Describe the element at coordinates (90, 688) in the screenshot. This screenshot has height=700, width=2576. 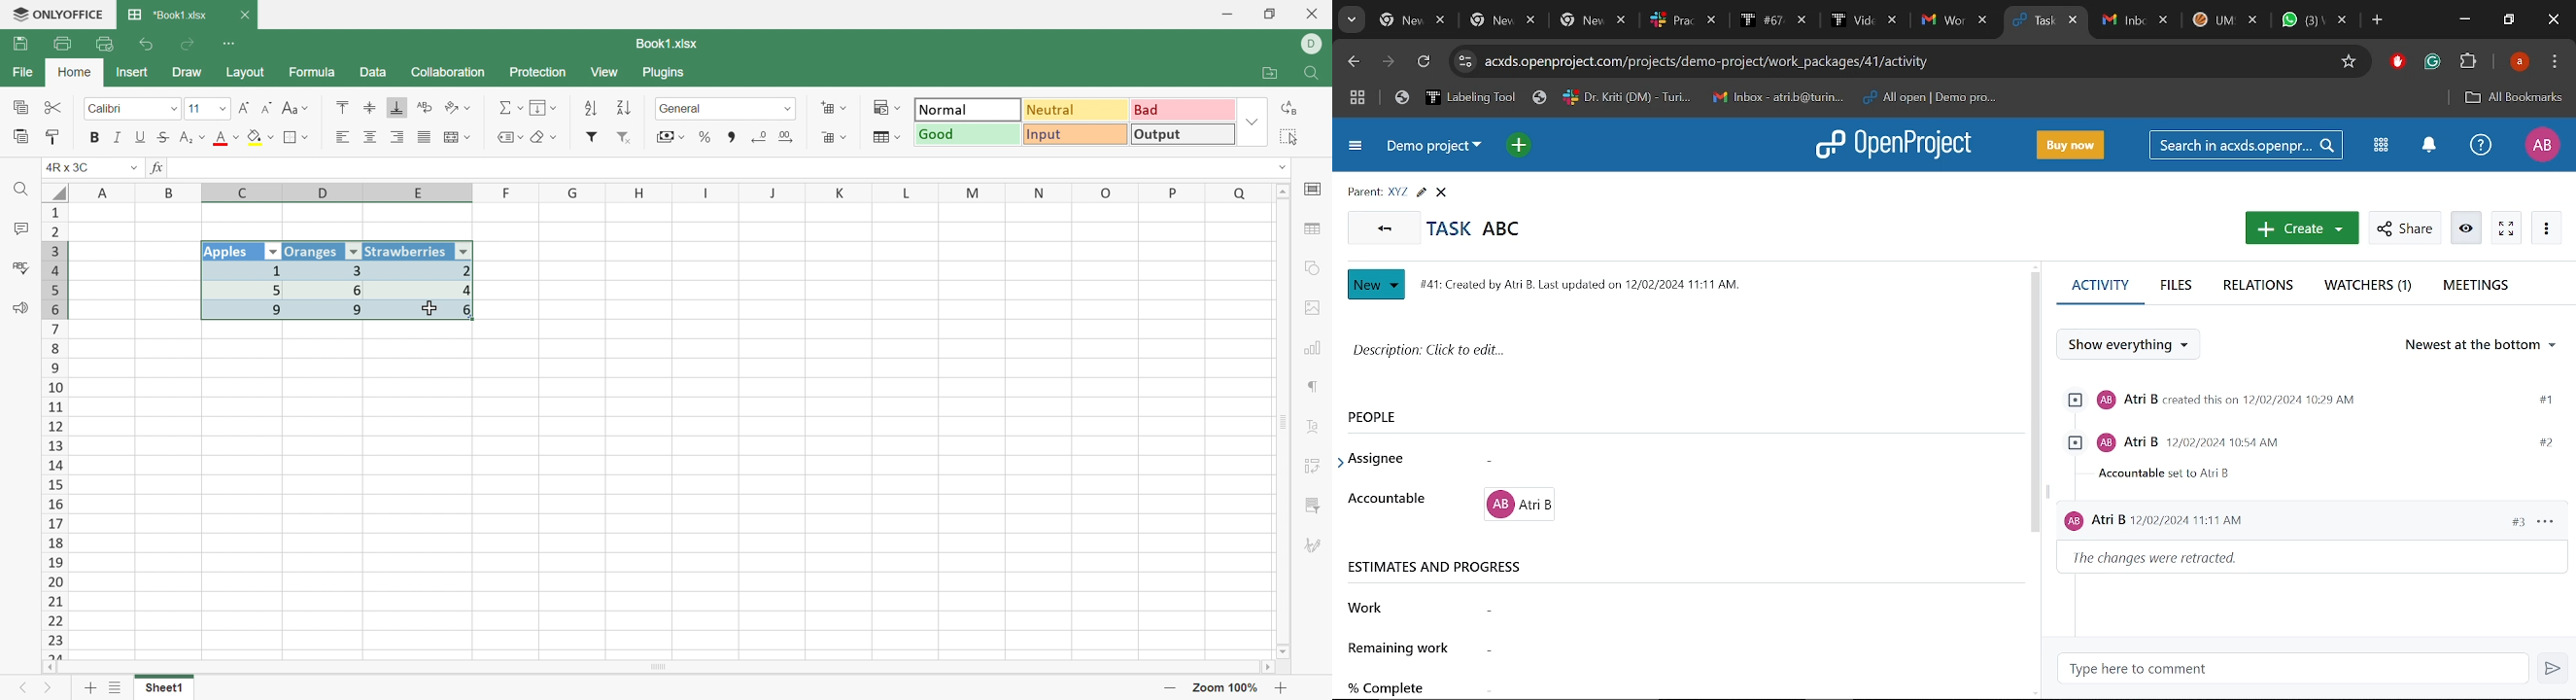
I see `Add sheet` at that location.